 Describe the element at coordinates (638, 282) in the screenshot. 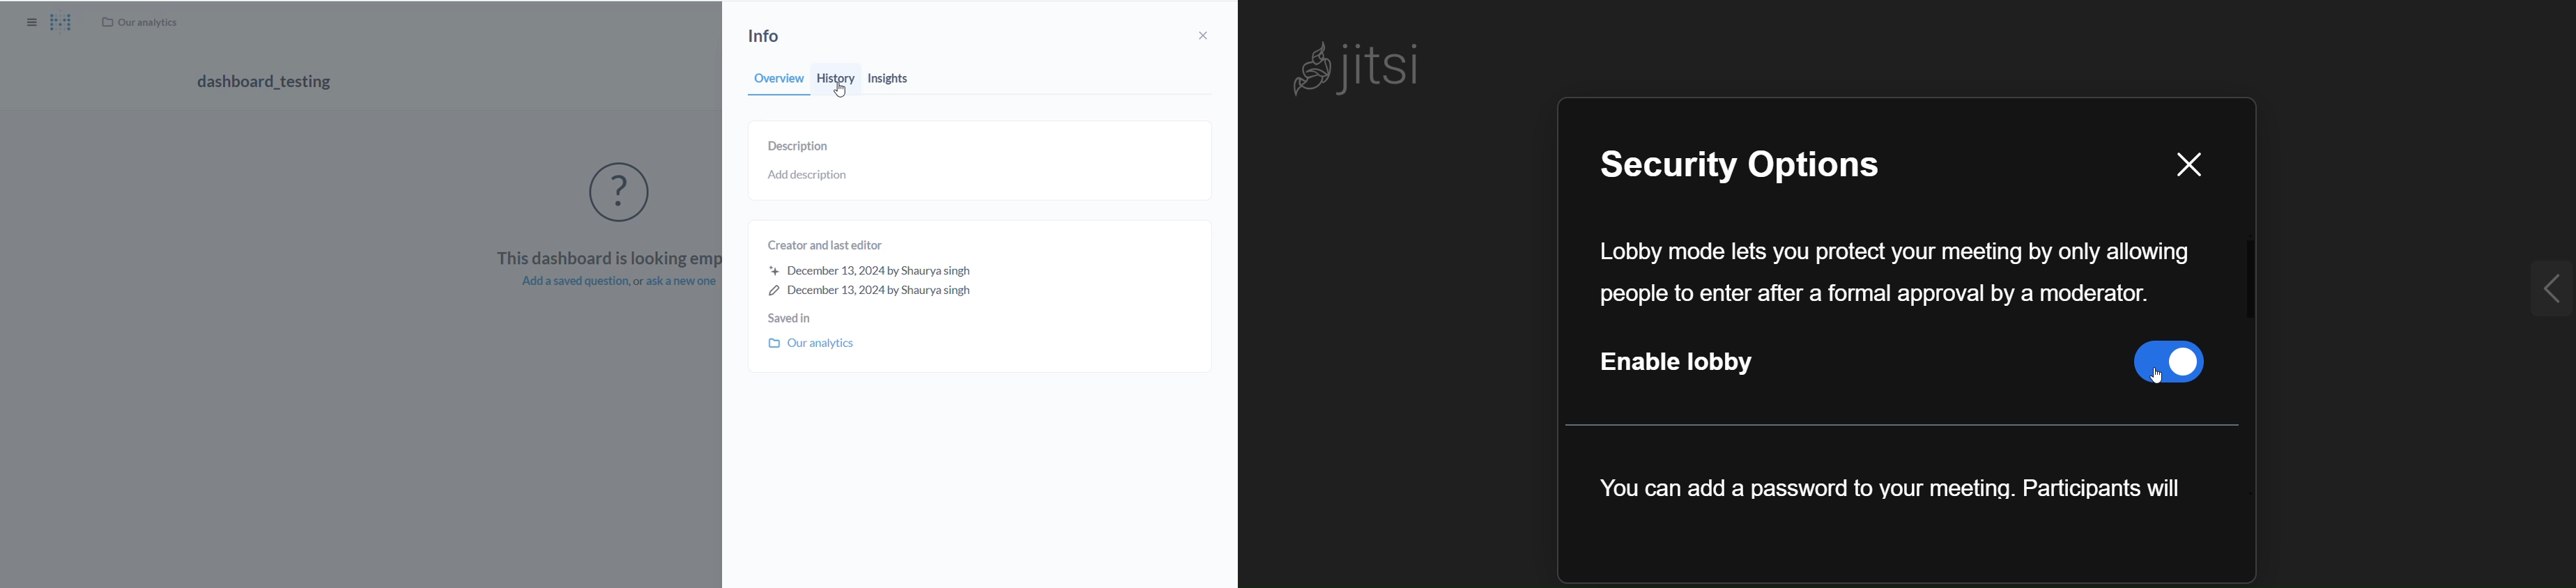

I see `or` at that location.